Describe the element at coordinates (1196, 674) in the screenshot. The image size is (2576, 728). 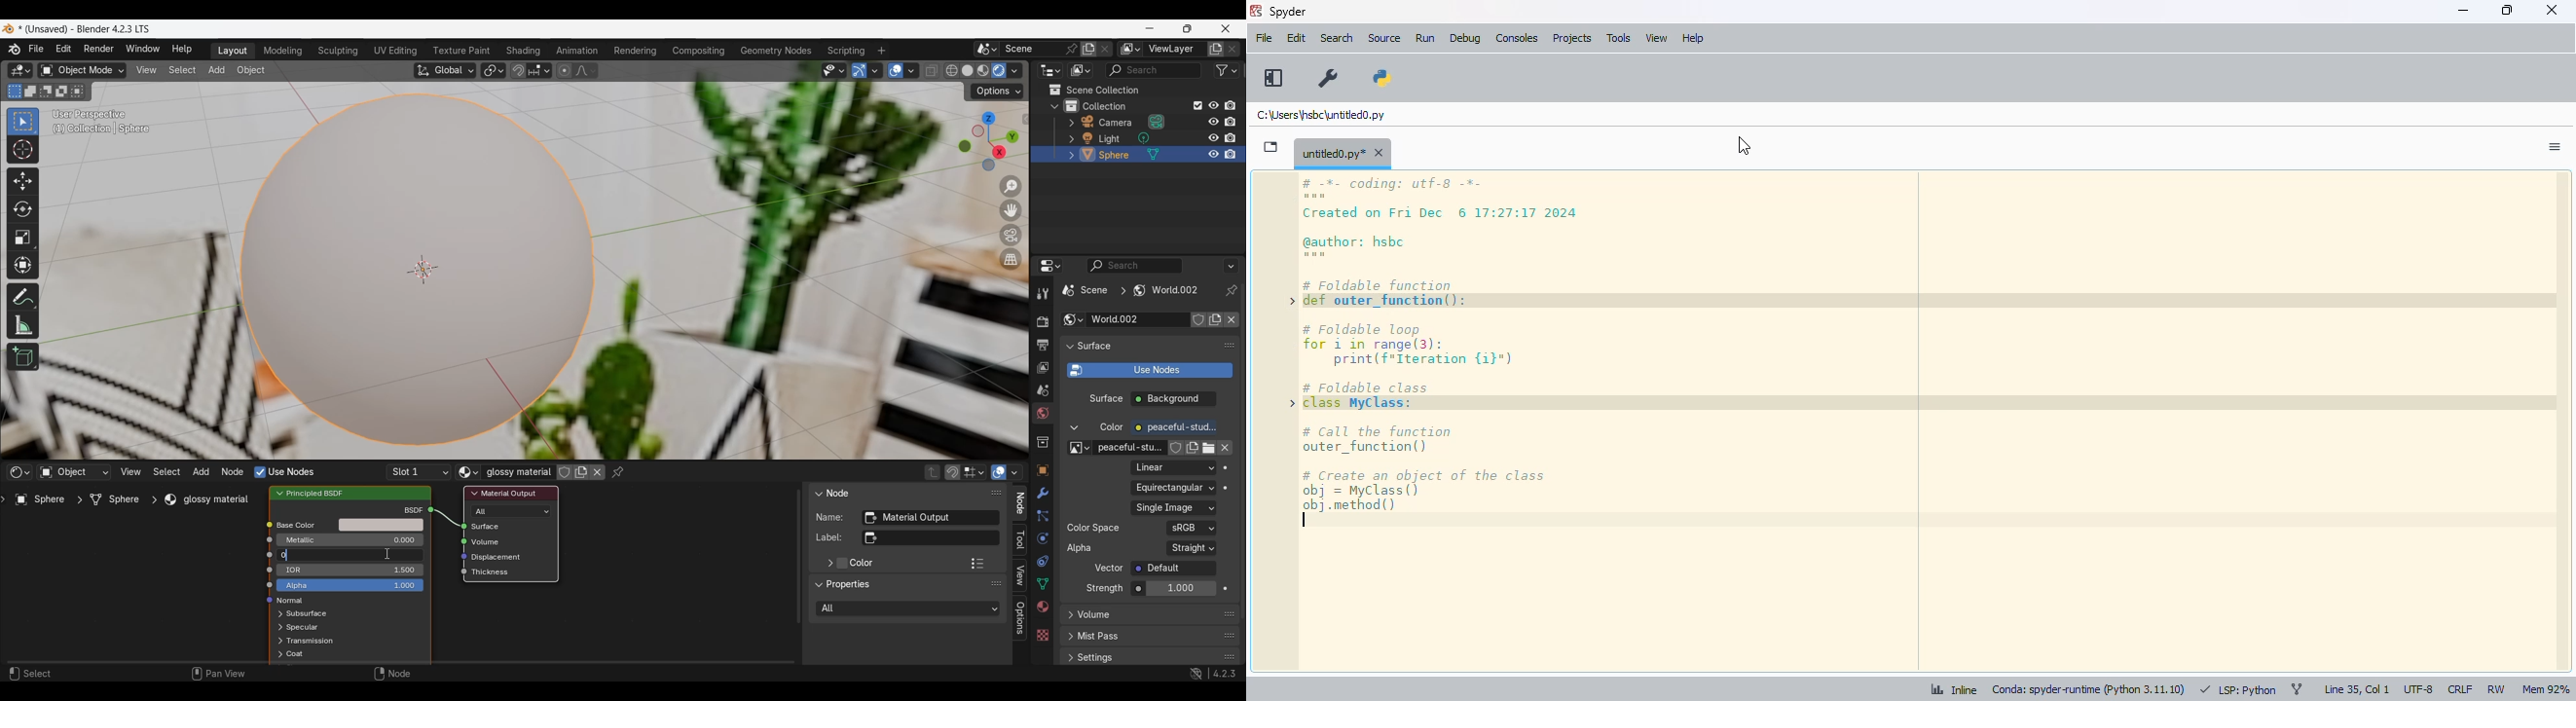
I see `Show system preferences 'Network' panel to allow online access` at that location.